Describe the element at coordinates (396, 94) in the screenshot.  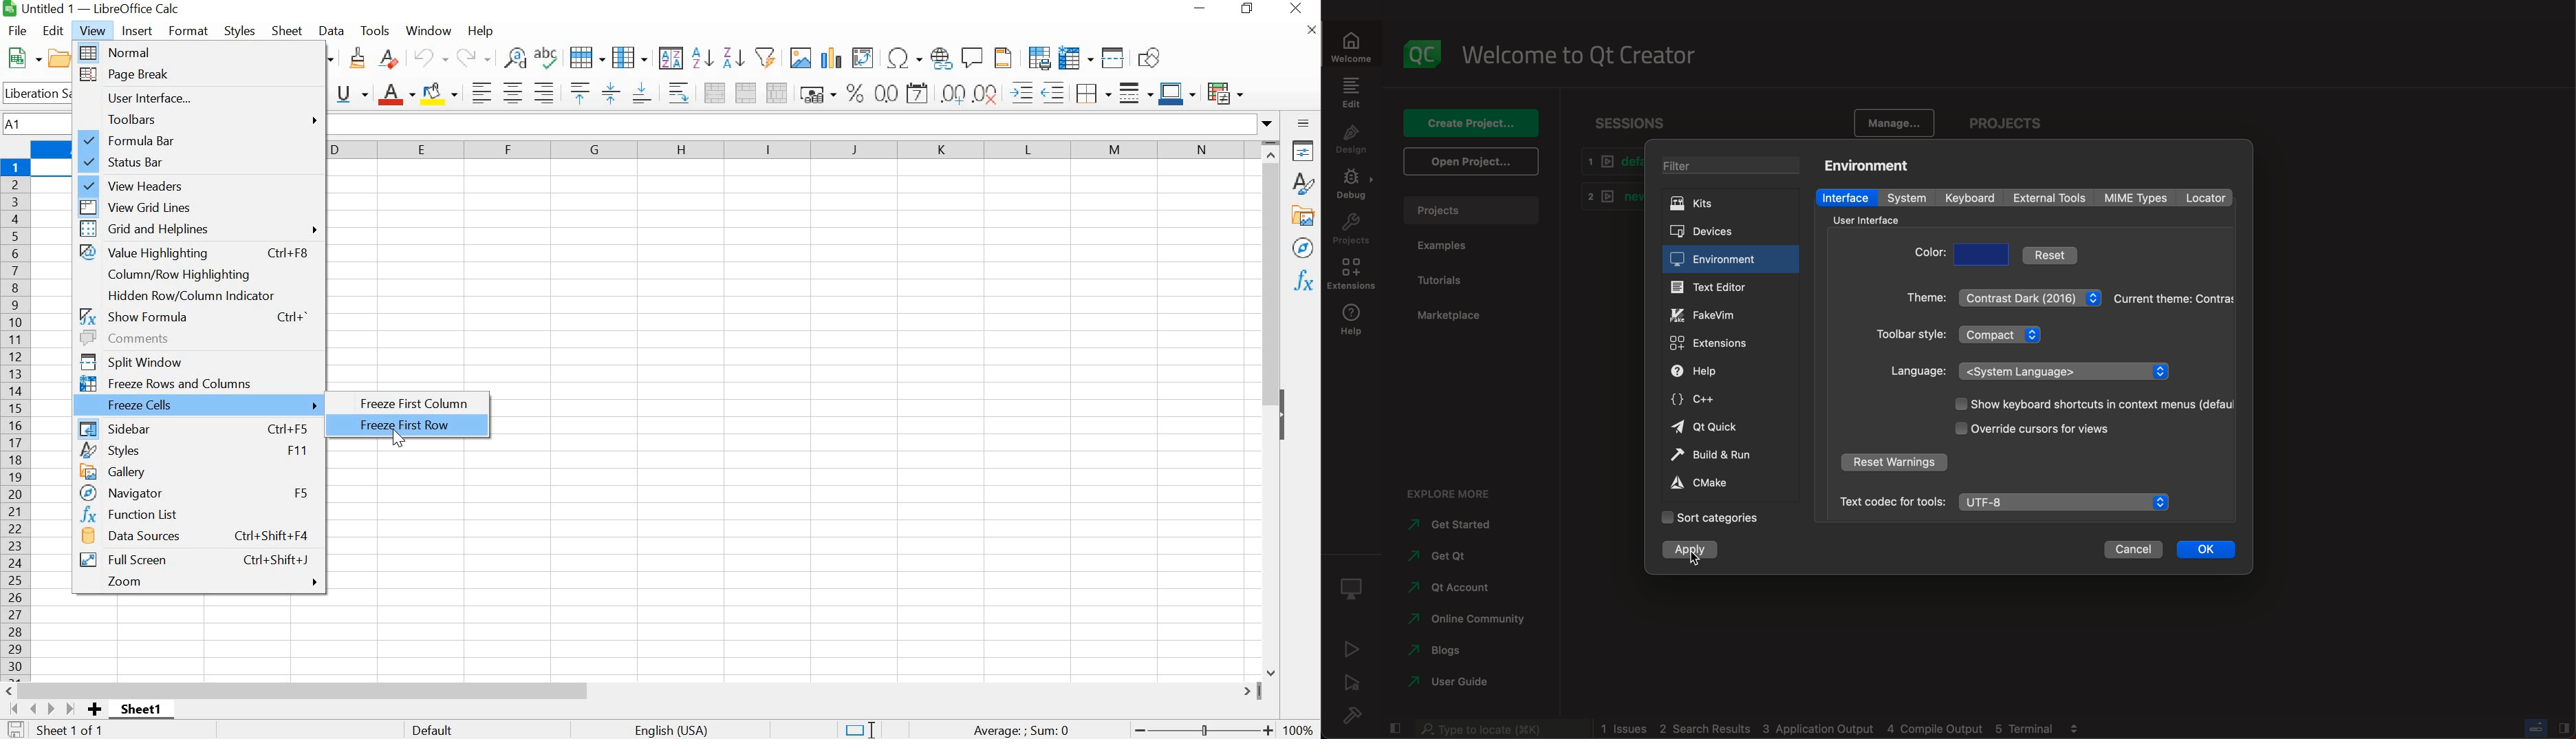
I see `FONT COLOR` at that location.